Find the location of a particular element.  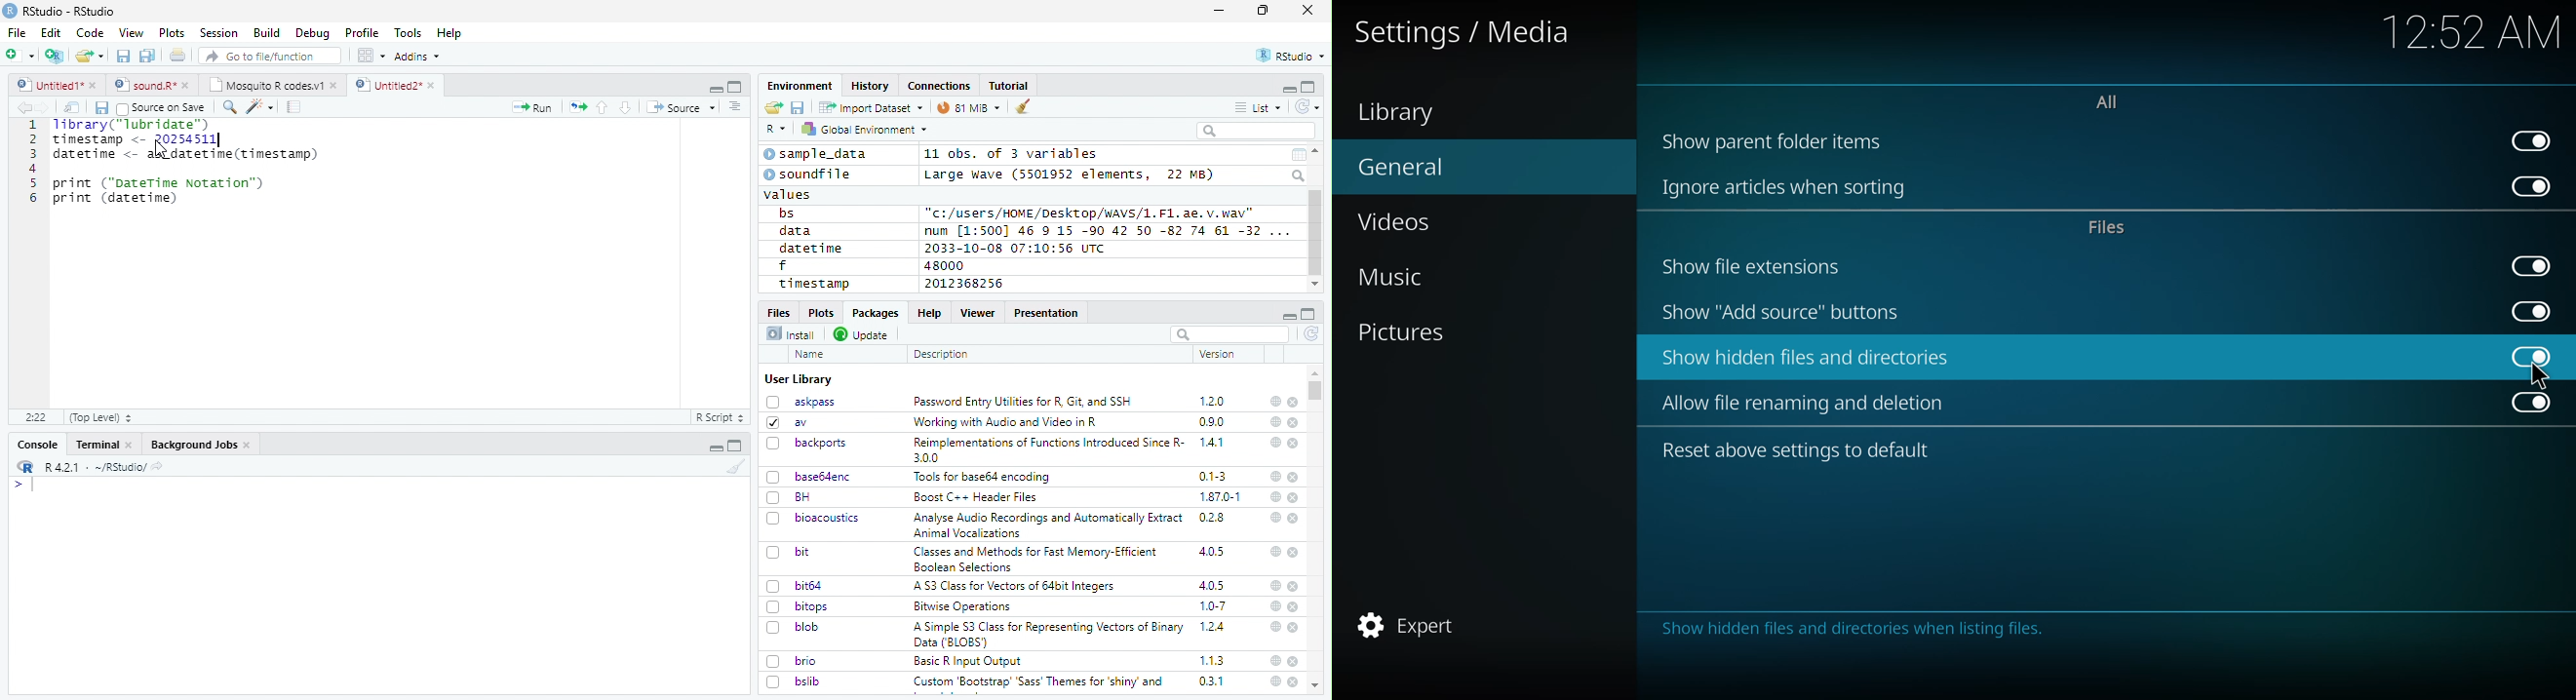

close is located at coordinates (1293, 477).